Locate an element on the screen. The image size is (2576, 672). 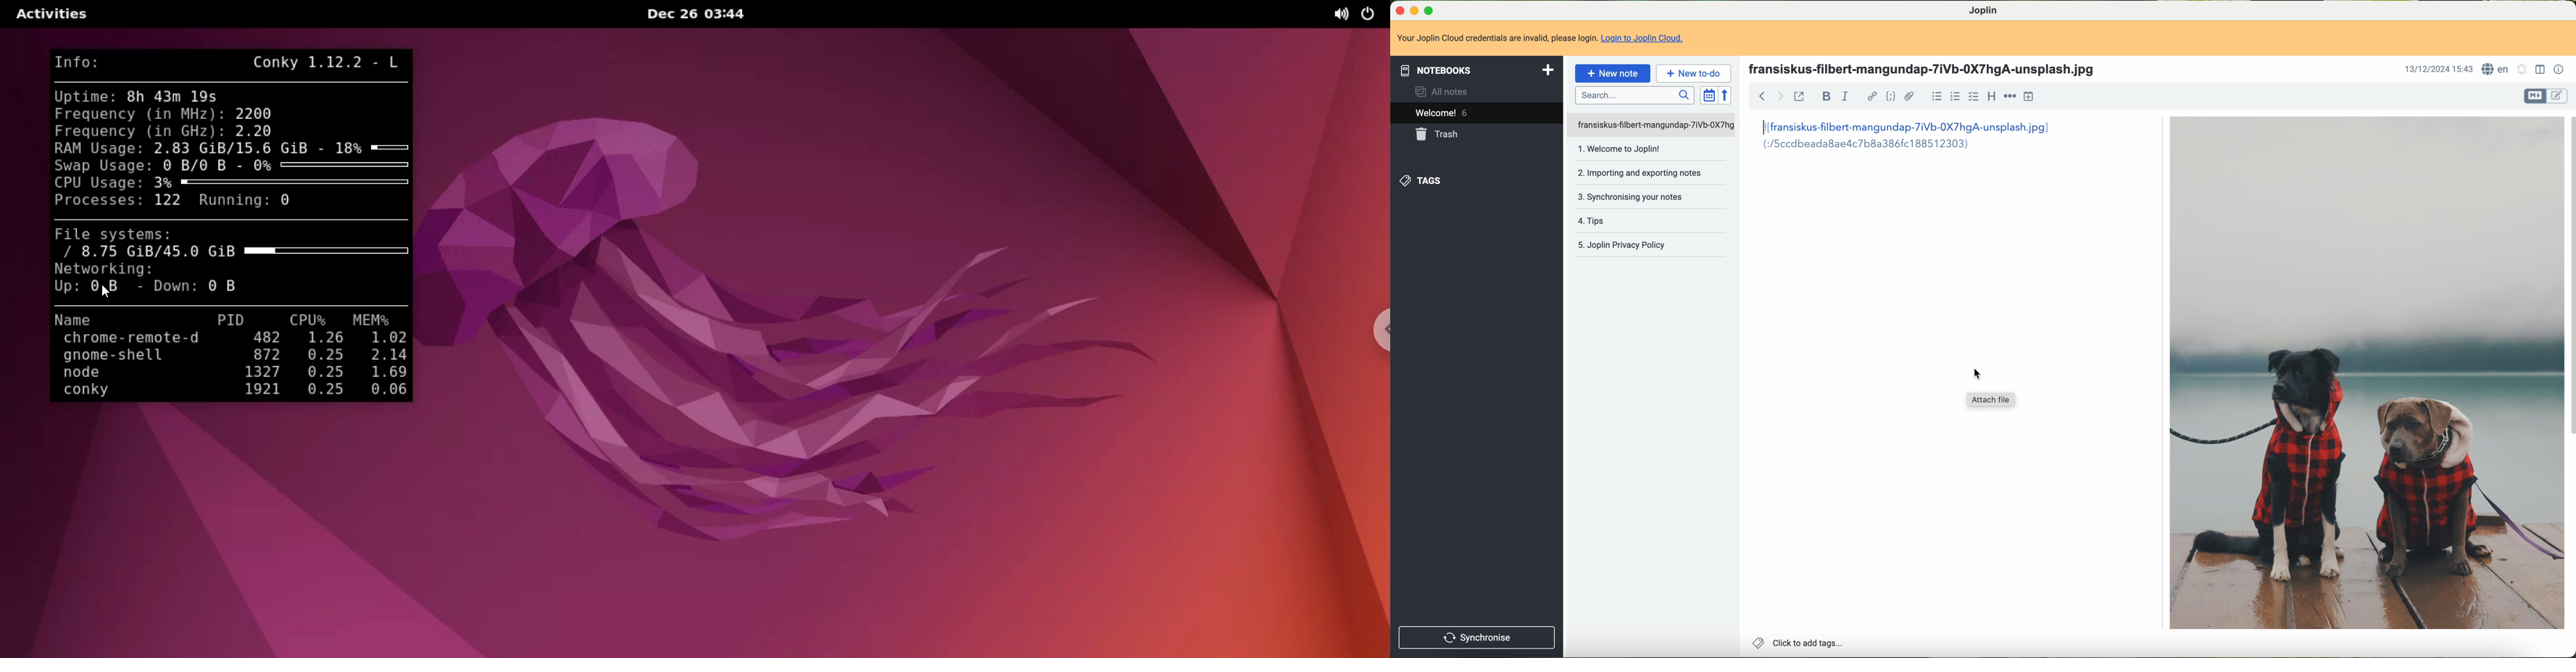
navigate back note is located at coordinates (1762, 95).